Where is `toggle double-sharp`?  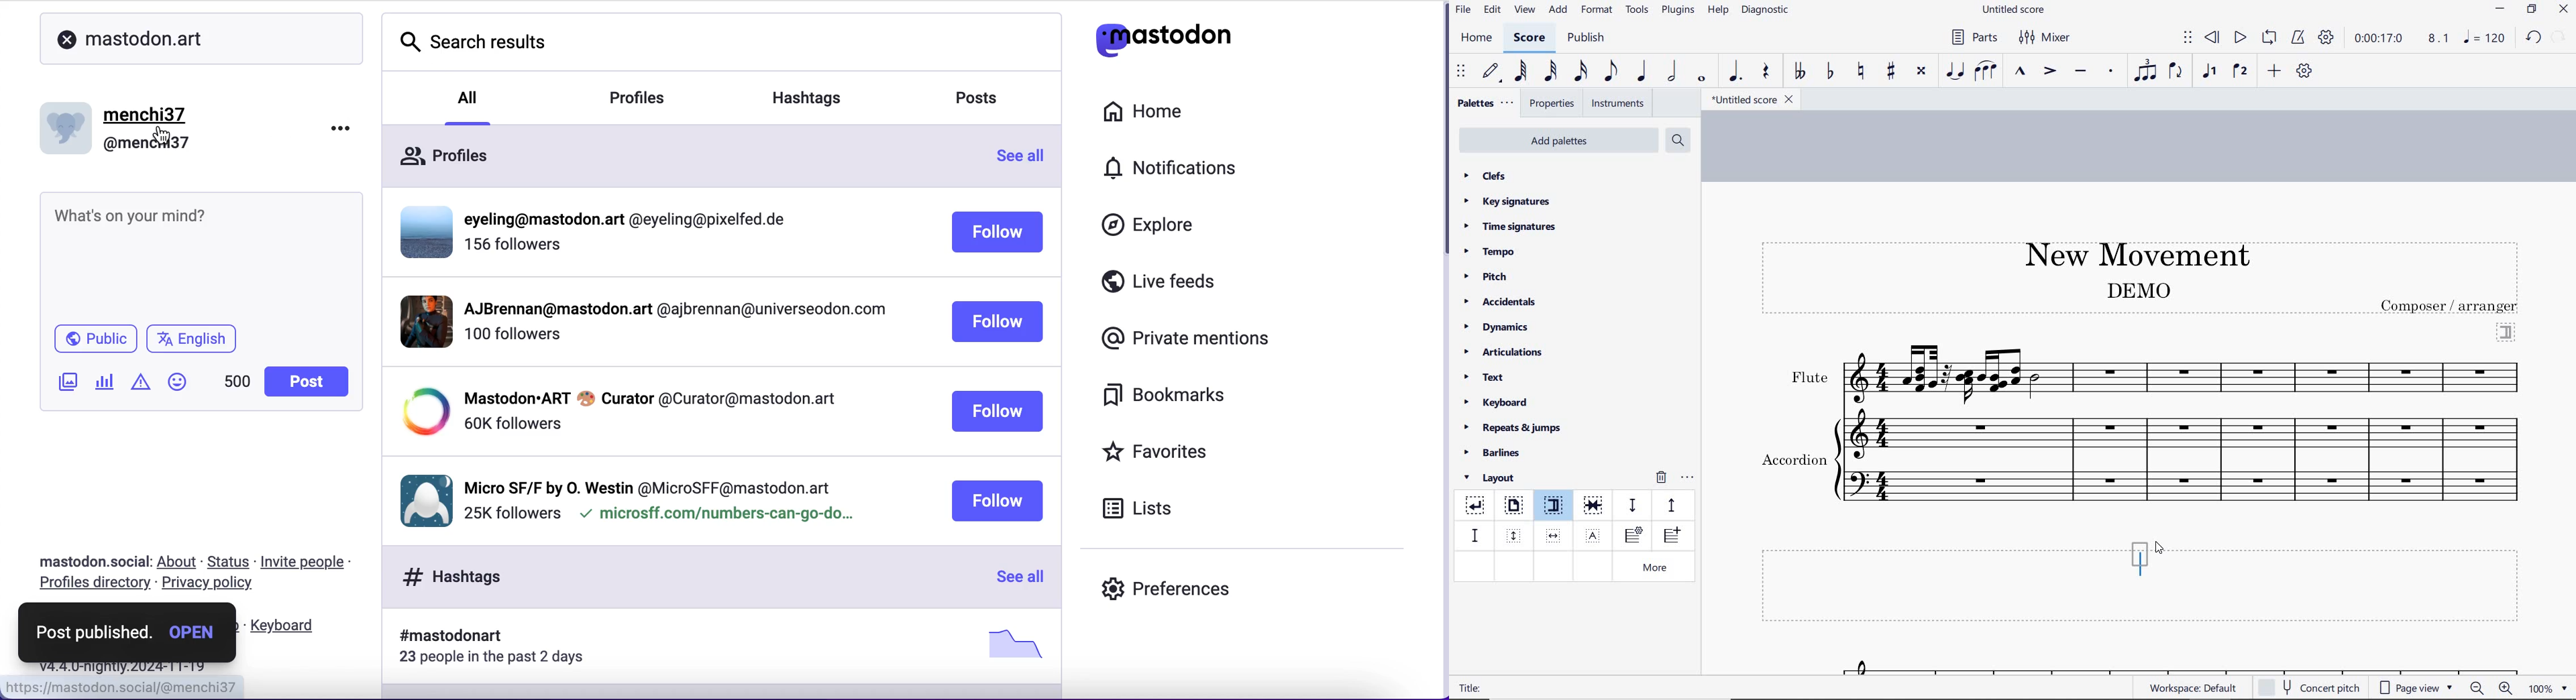
toggle double-sharp is located at coordinates (1922, 71).